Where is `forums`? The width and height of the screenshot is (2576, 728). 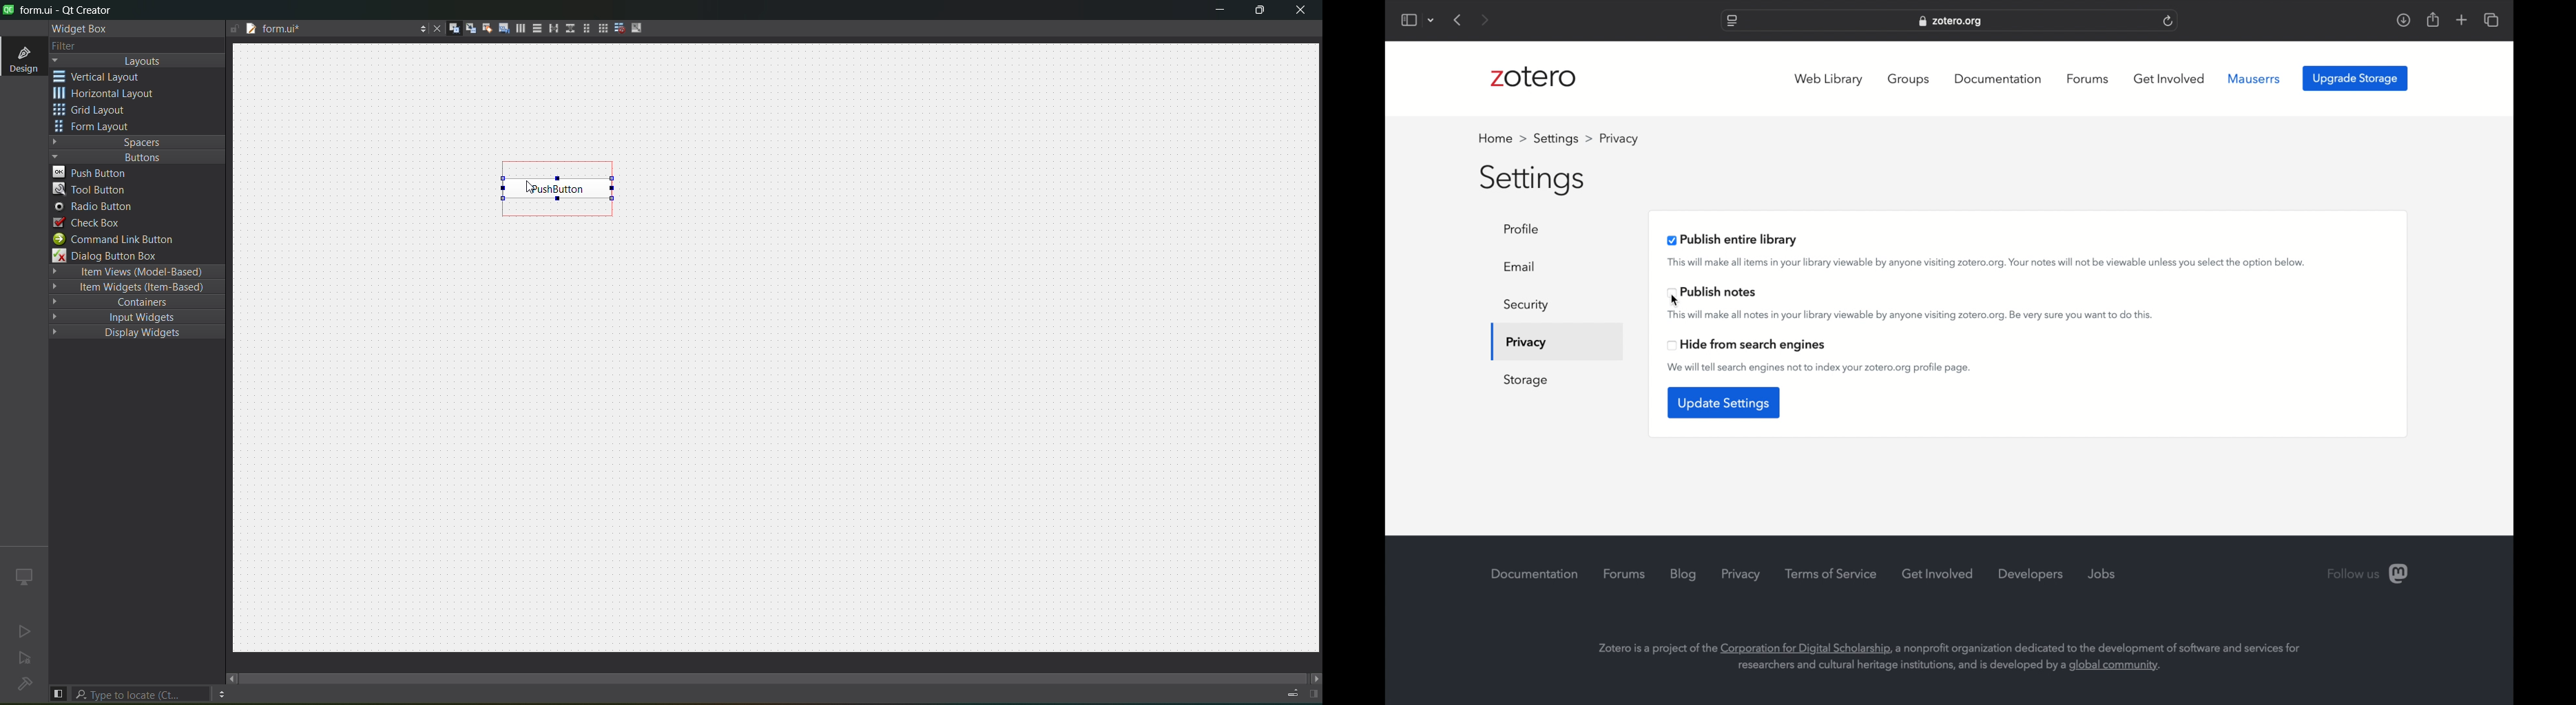 forums is located at coordinates (1625, 574).